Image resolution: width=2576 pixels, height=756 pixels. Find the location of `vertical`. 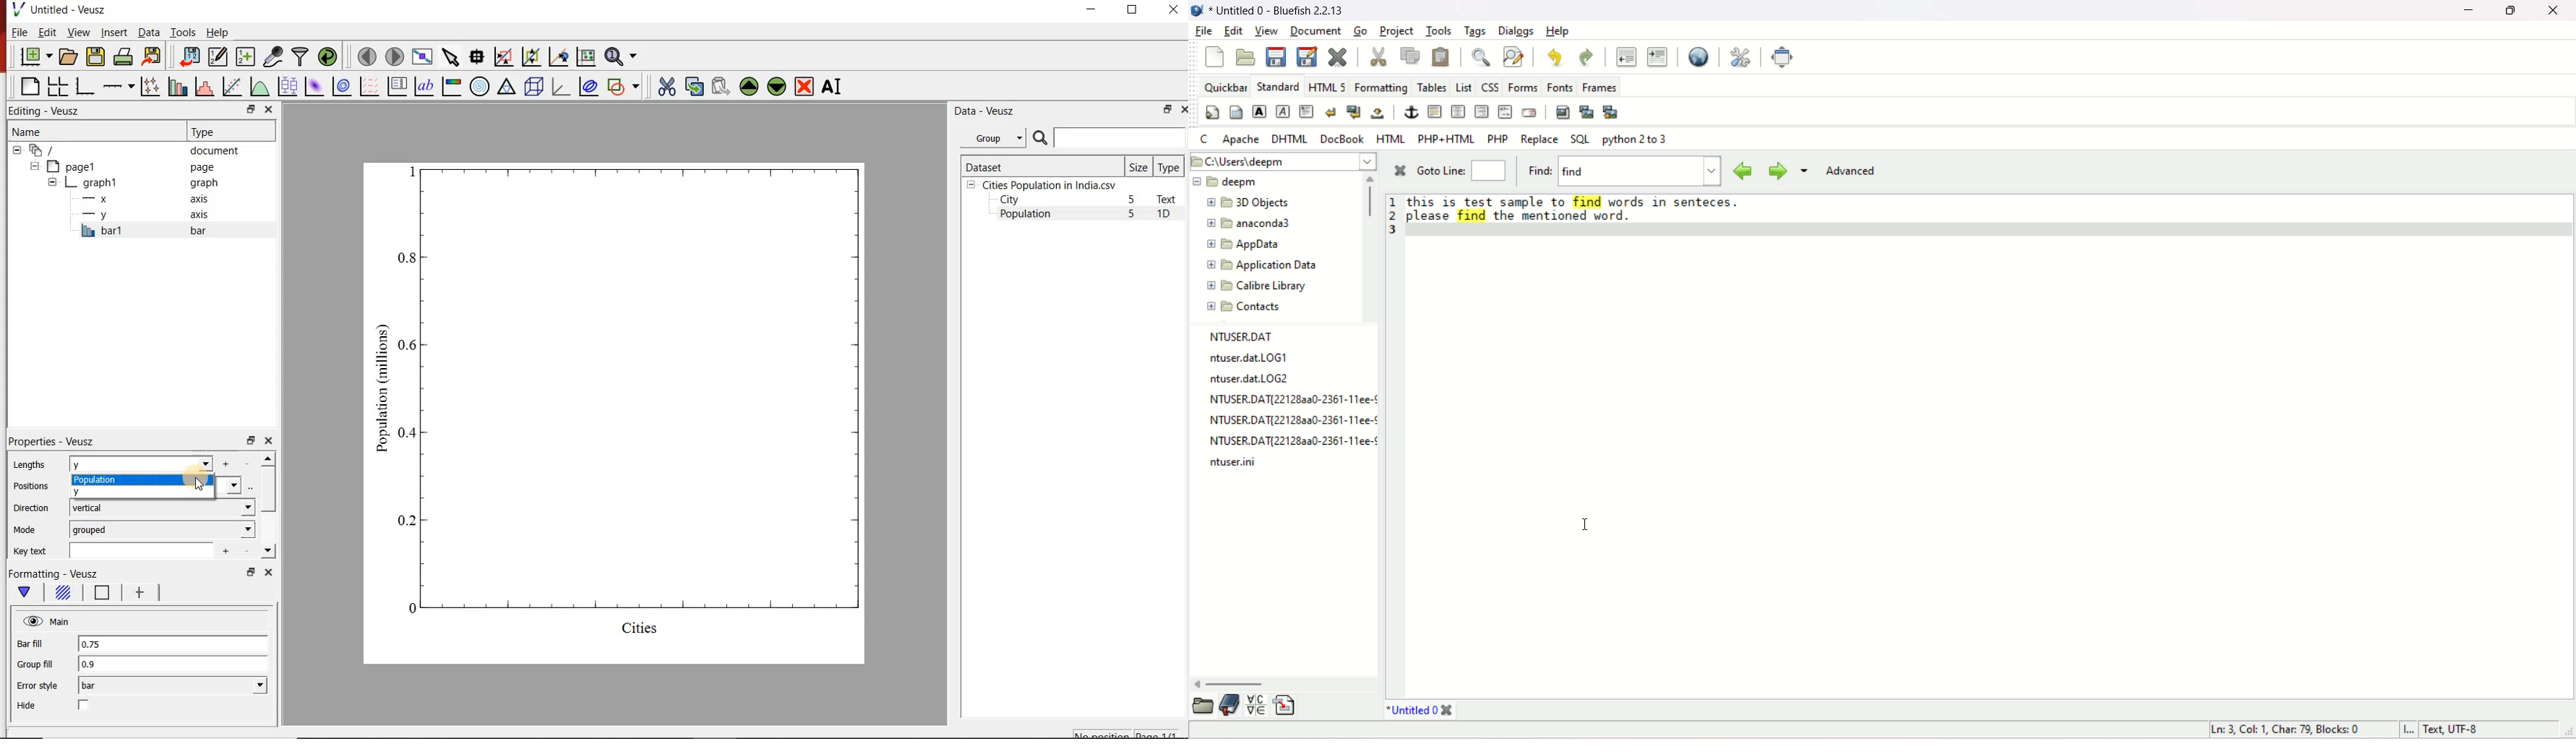

vertical is located at coordinates (161, 508).